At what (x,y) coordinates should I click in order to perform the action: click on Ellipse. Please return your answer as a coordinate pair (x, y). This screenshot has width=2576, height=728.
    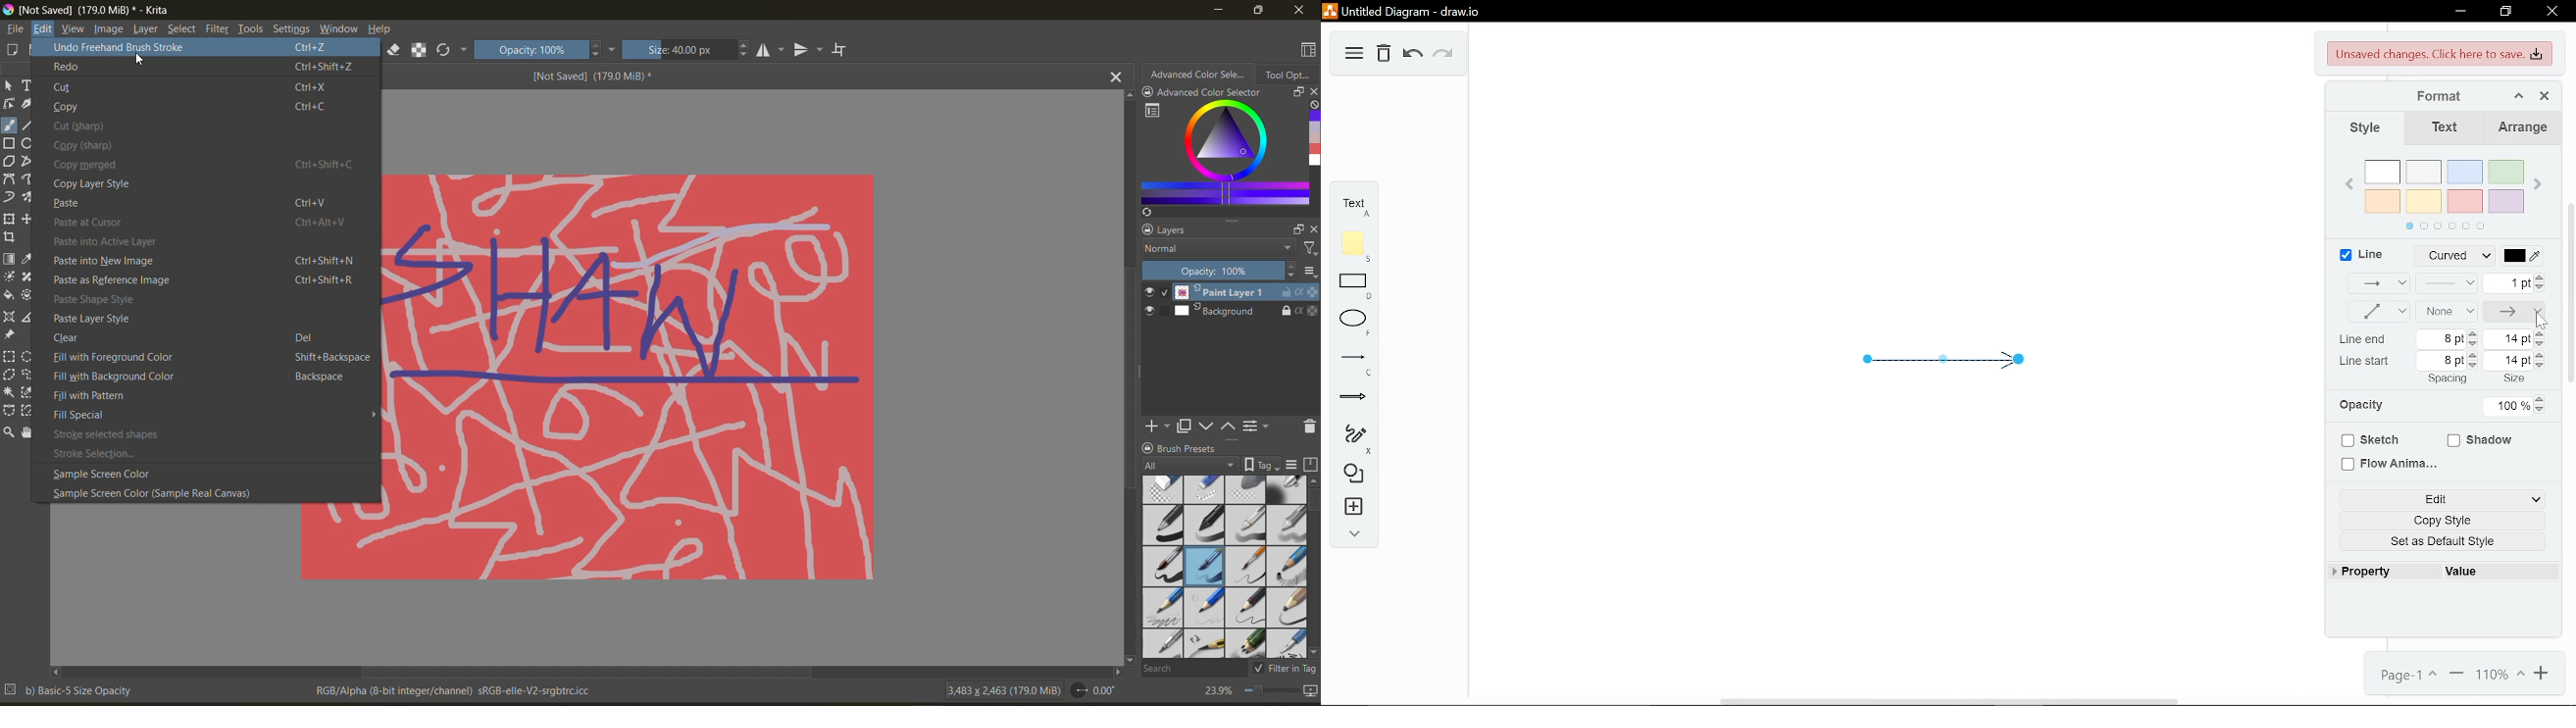
    Looking at the image, I should click on (1355, 325).